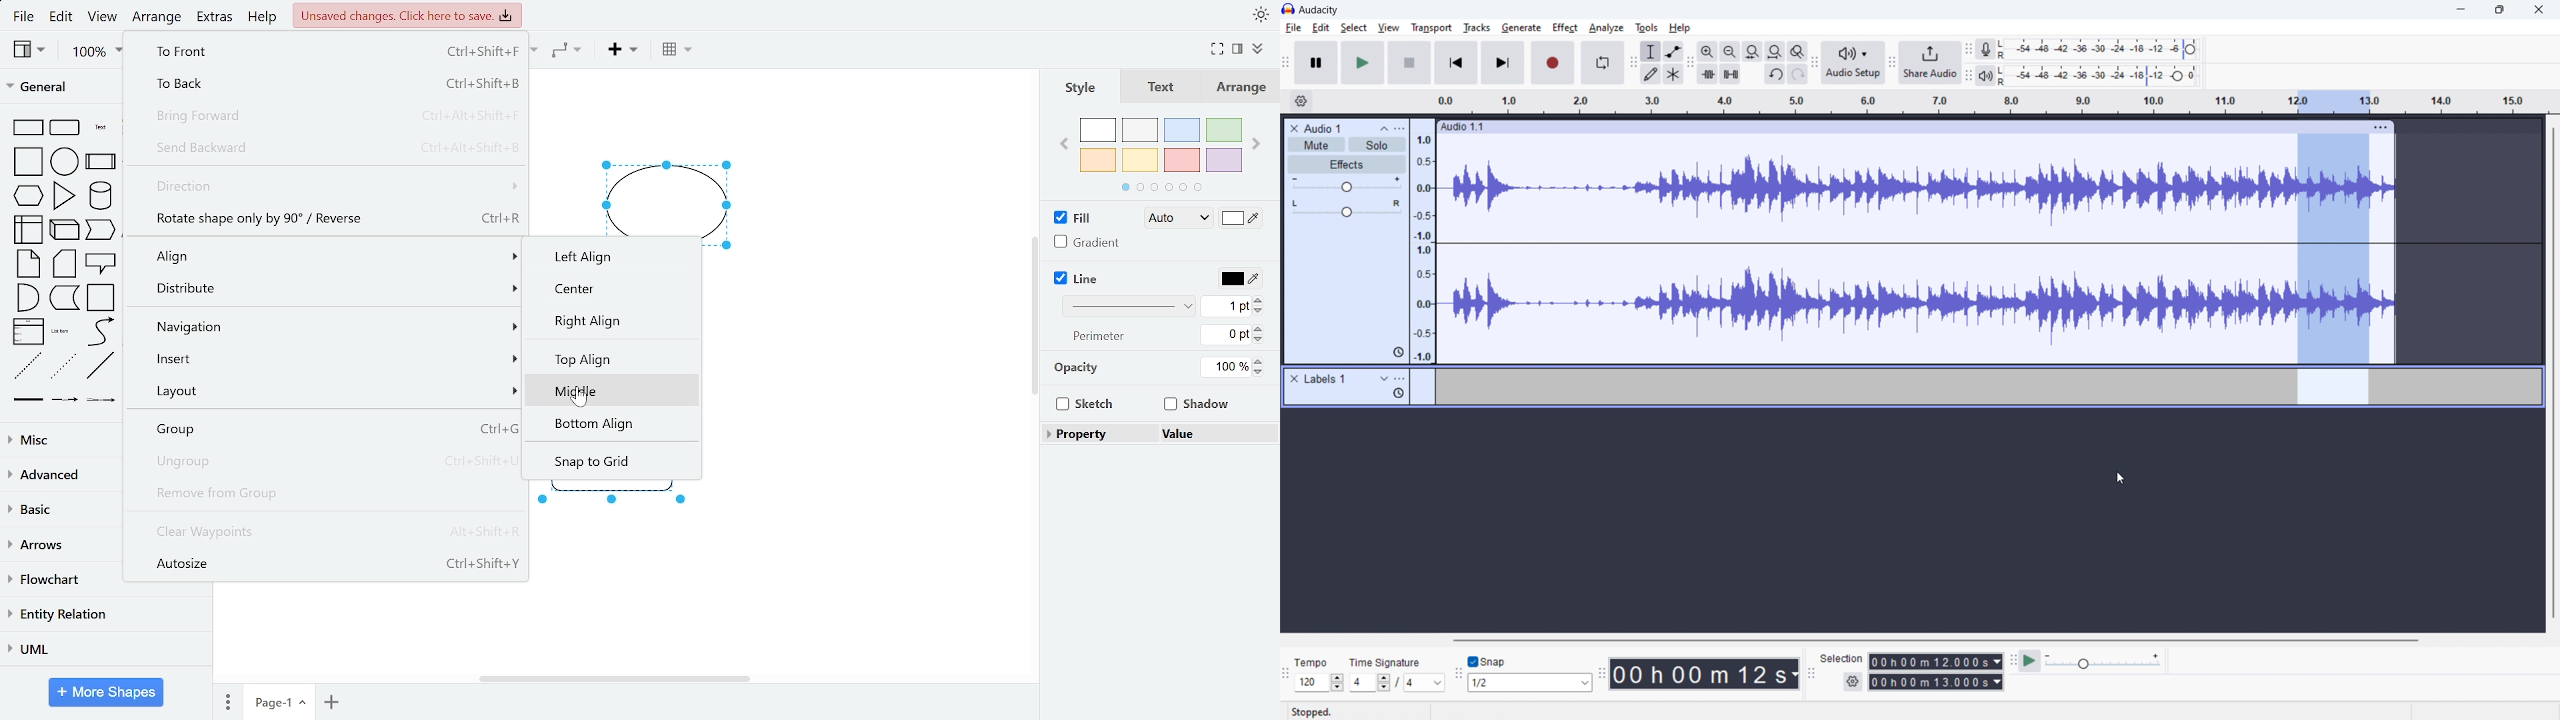 This screenshot has height=728, width=2576. What do you see at coordinates (1140, 129) in the screenshot?
I see `ash` at bounding box center [1140, 129].